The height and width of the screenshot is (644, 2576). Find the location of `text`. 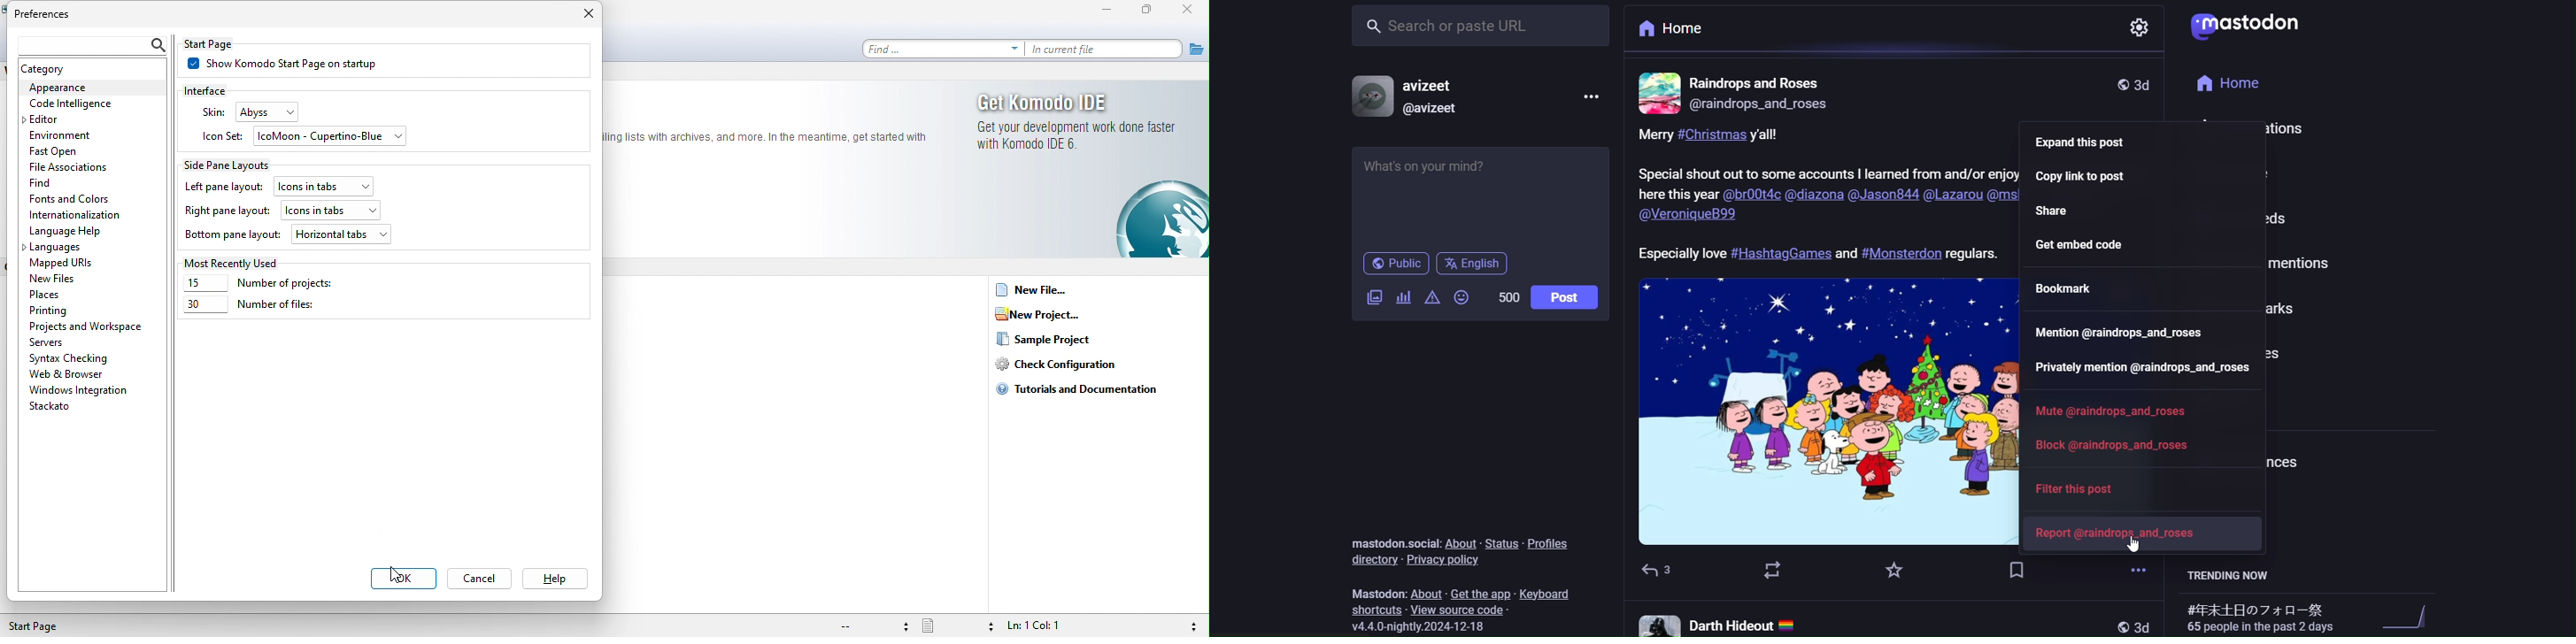

text is located at coordinates (767, 135).